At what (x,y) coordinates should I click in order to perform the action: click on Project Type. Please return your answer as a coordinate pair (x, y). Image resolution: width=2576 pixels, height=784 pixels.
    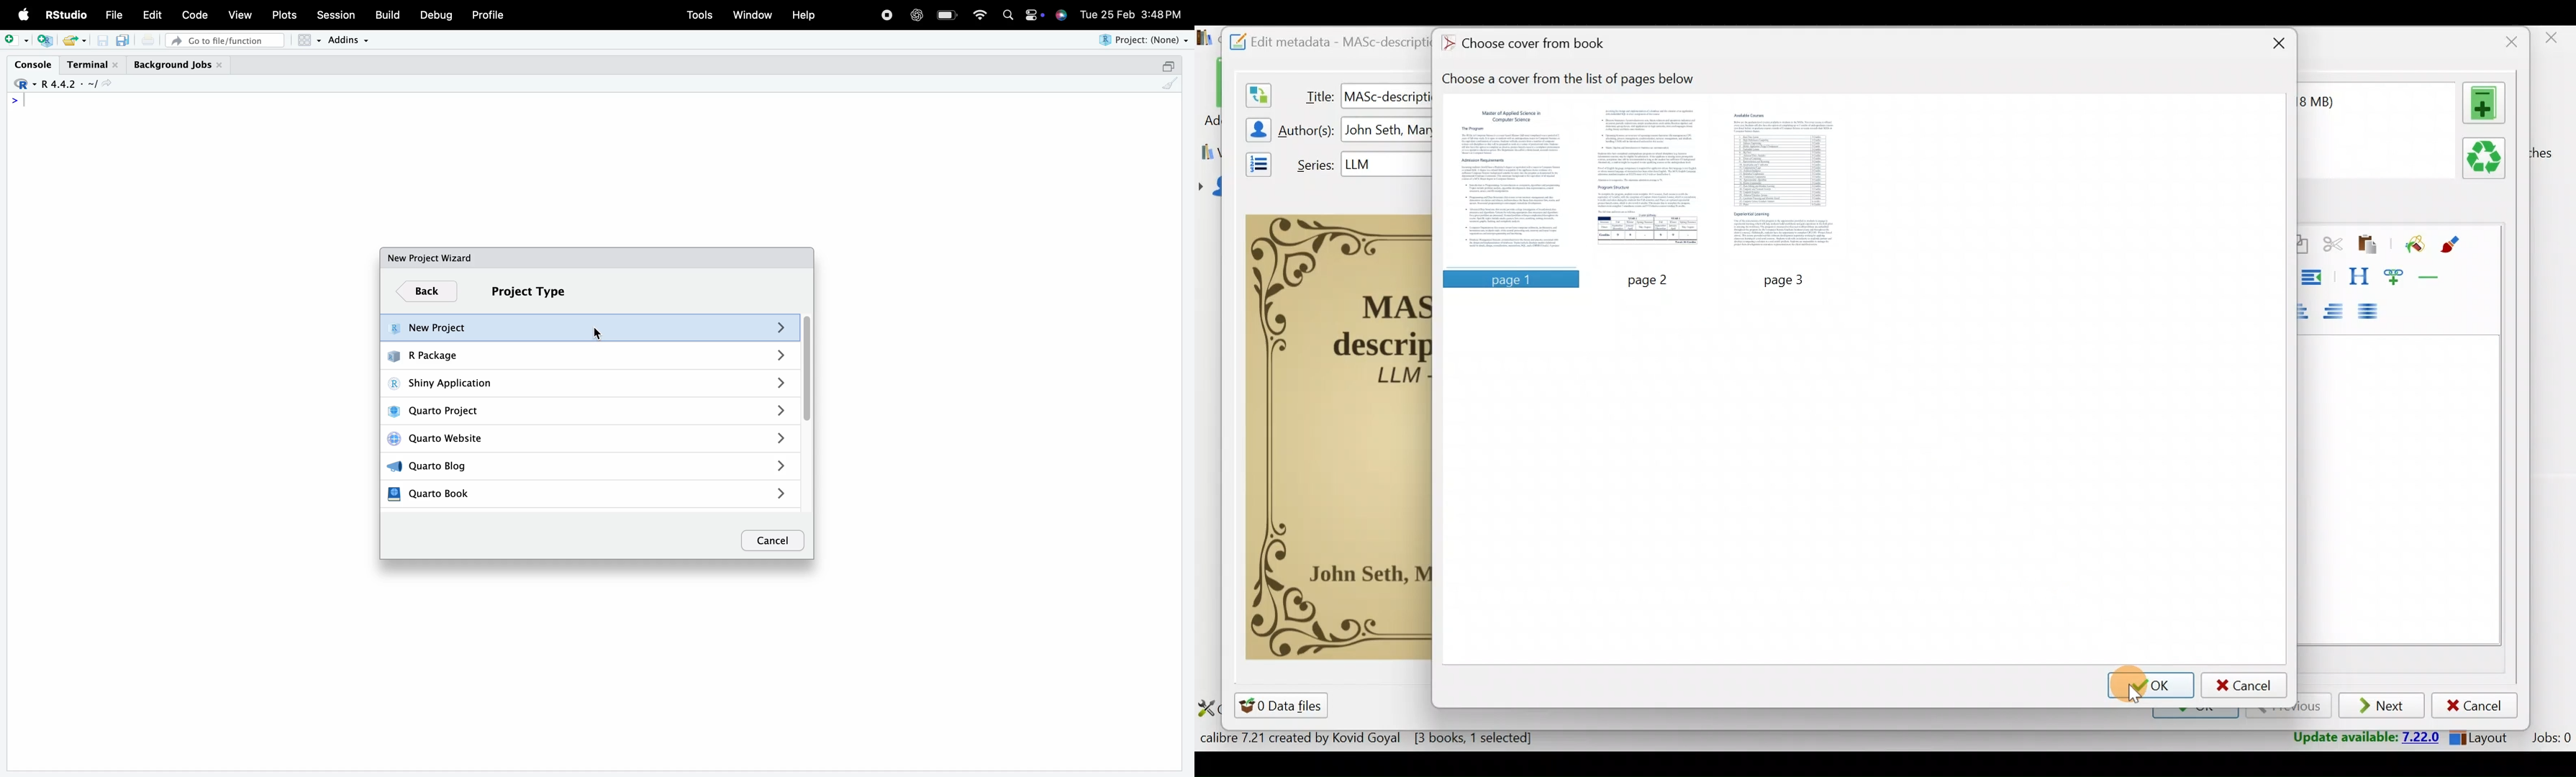
    Looking at the image, I should click on (529, 292).